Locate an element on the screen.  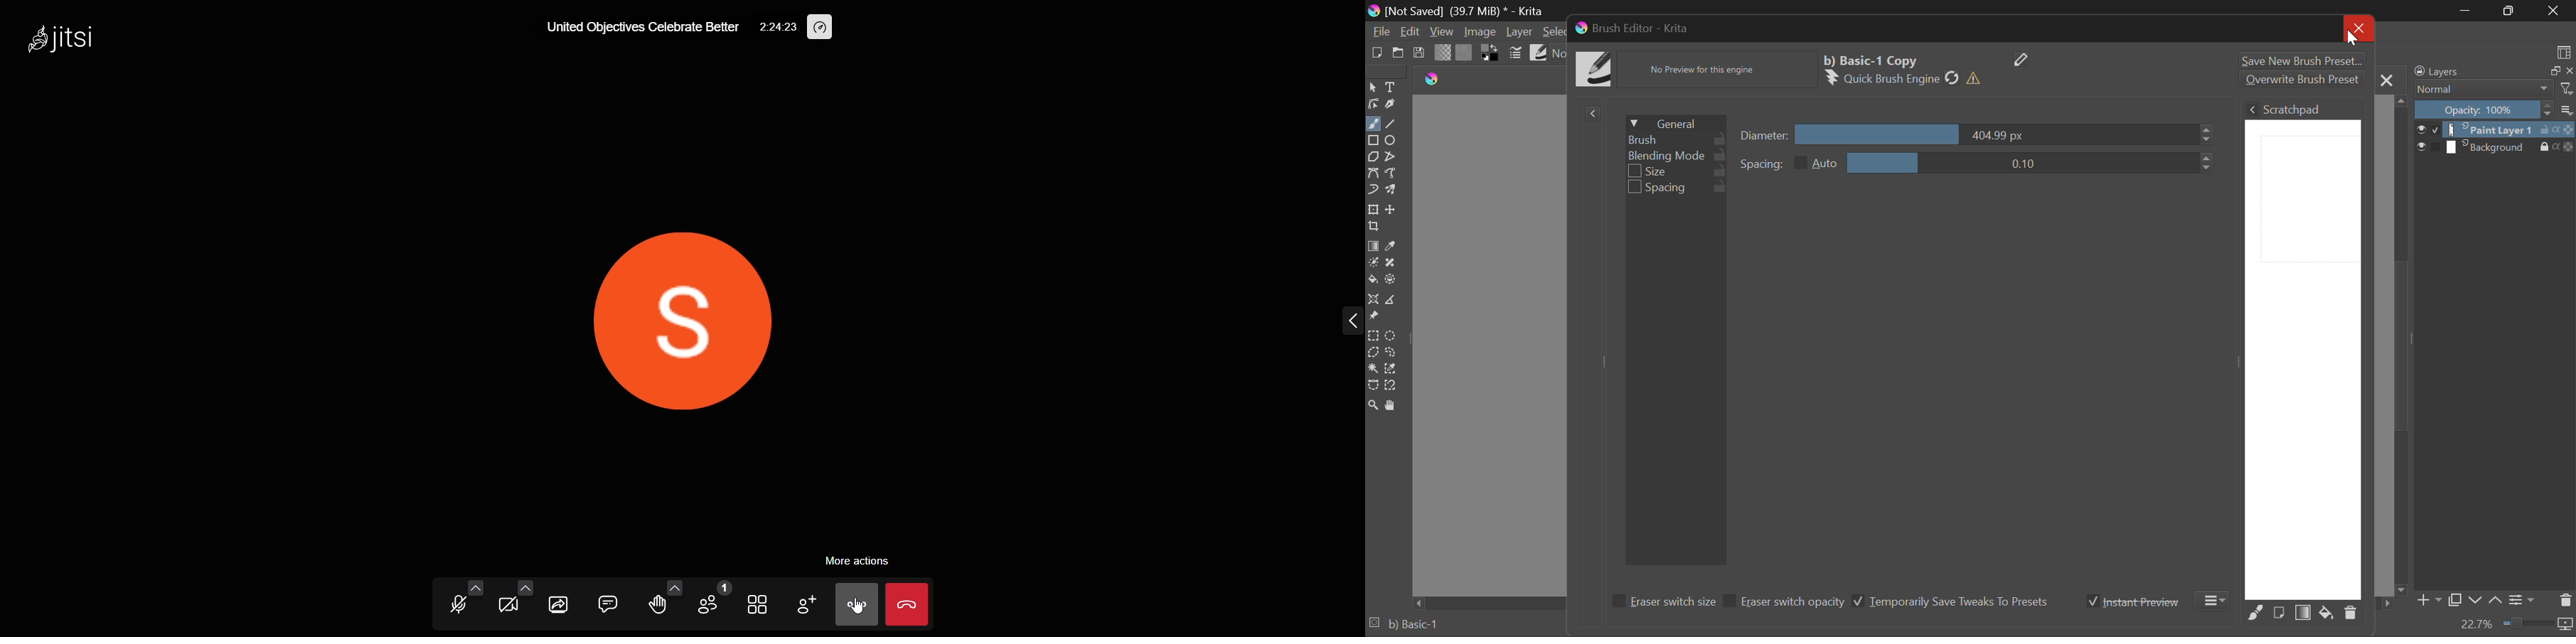
more is located at coordinates (854, 606).